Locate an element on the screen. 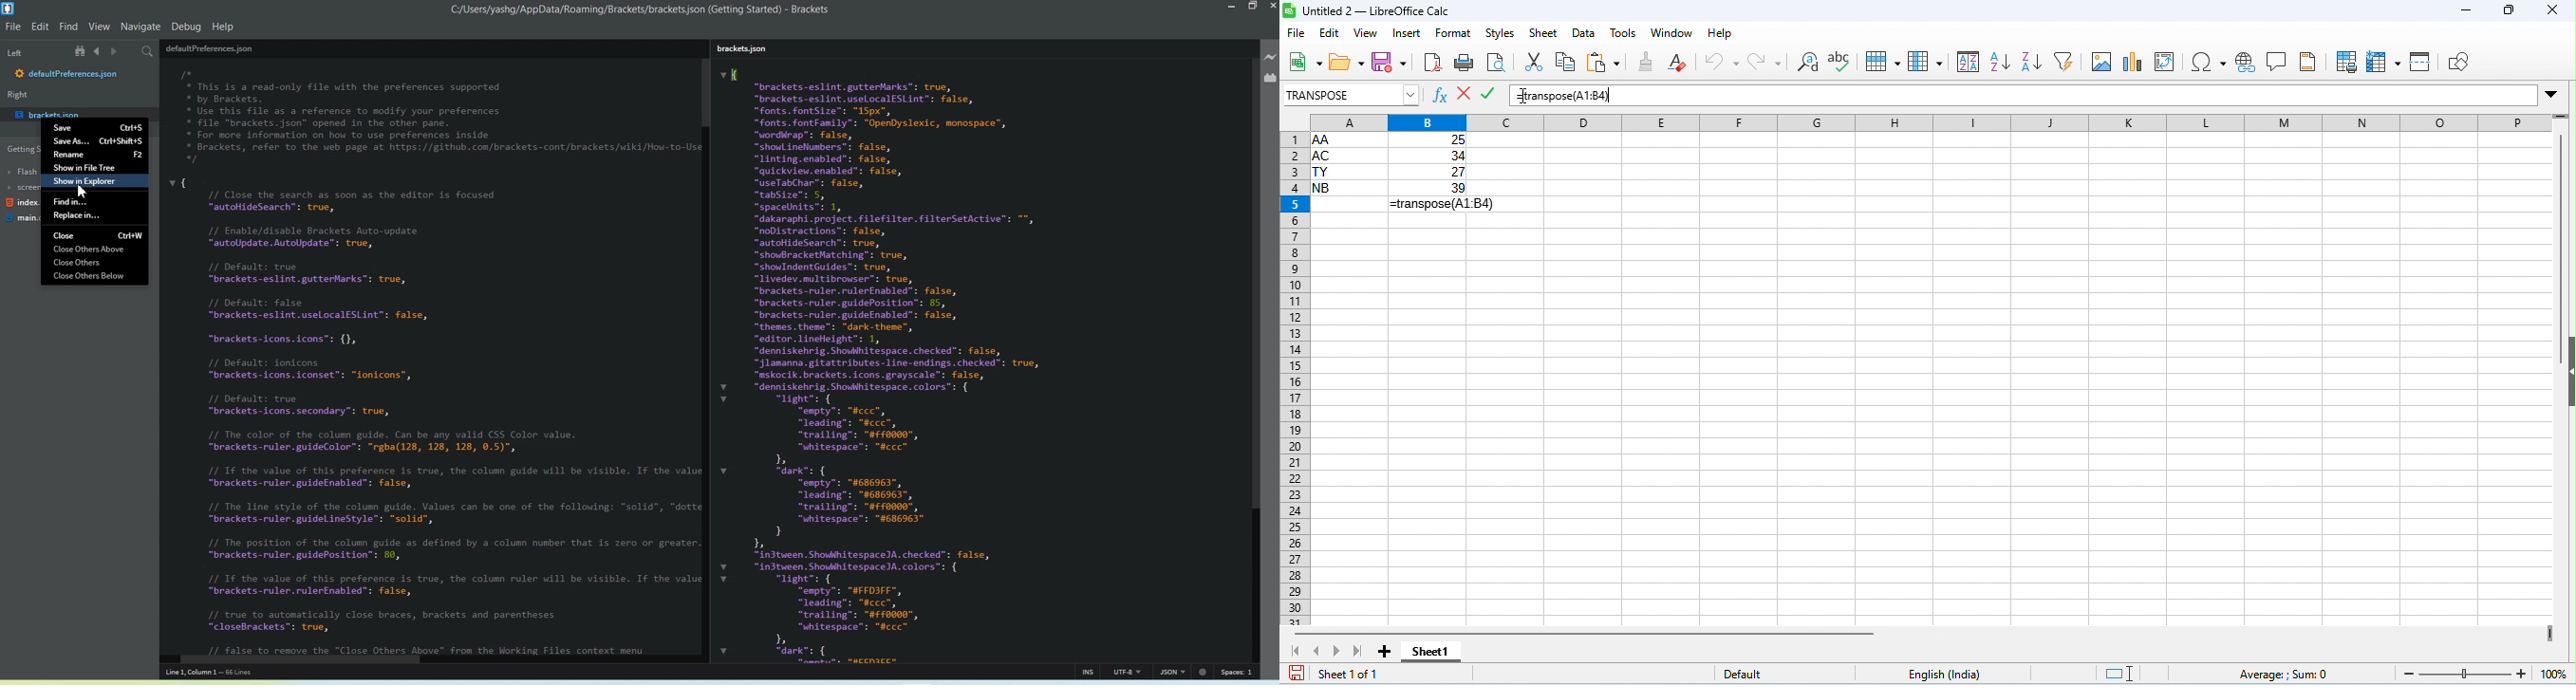 The width and height of the screenshot is (2576, 700). define print area is located at coordinates (2347, 63).